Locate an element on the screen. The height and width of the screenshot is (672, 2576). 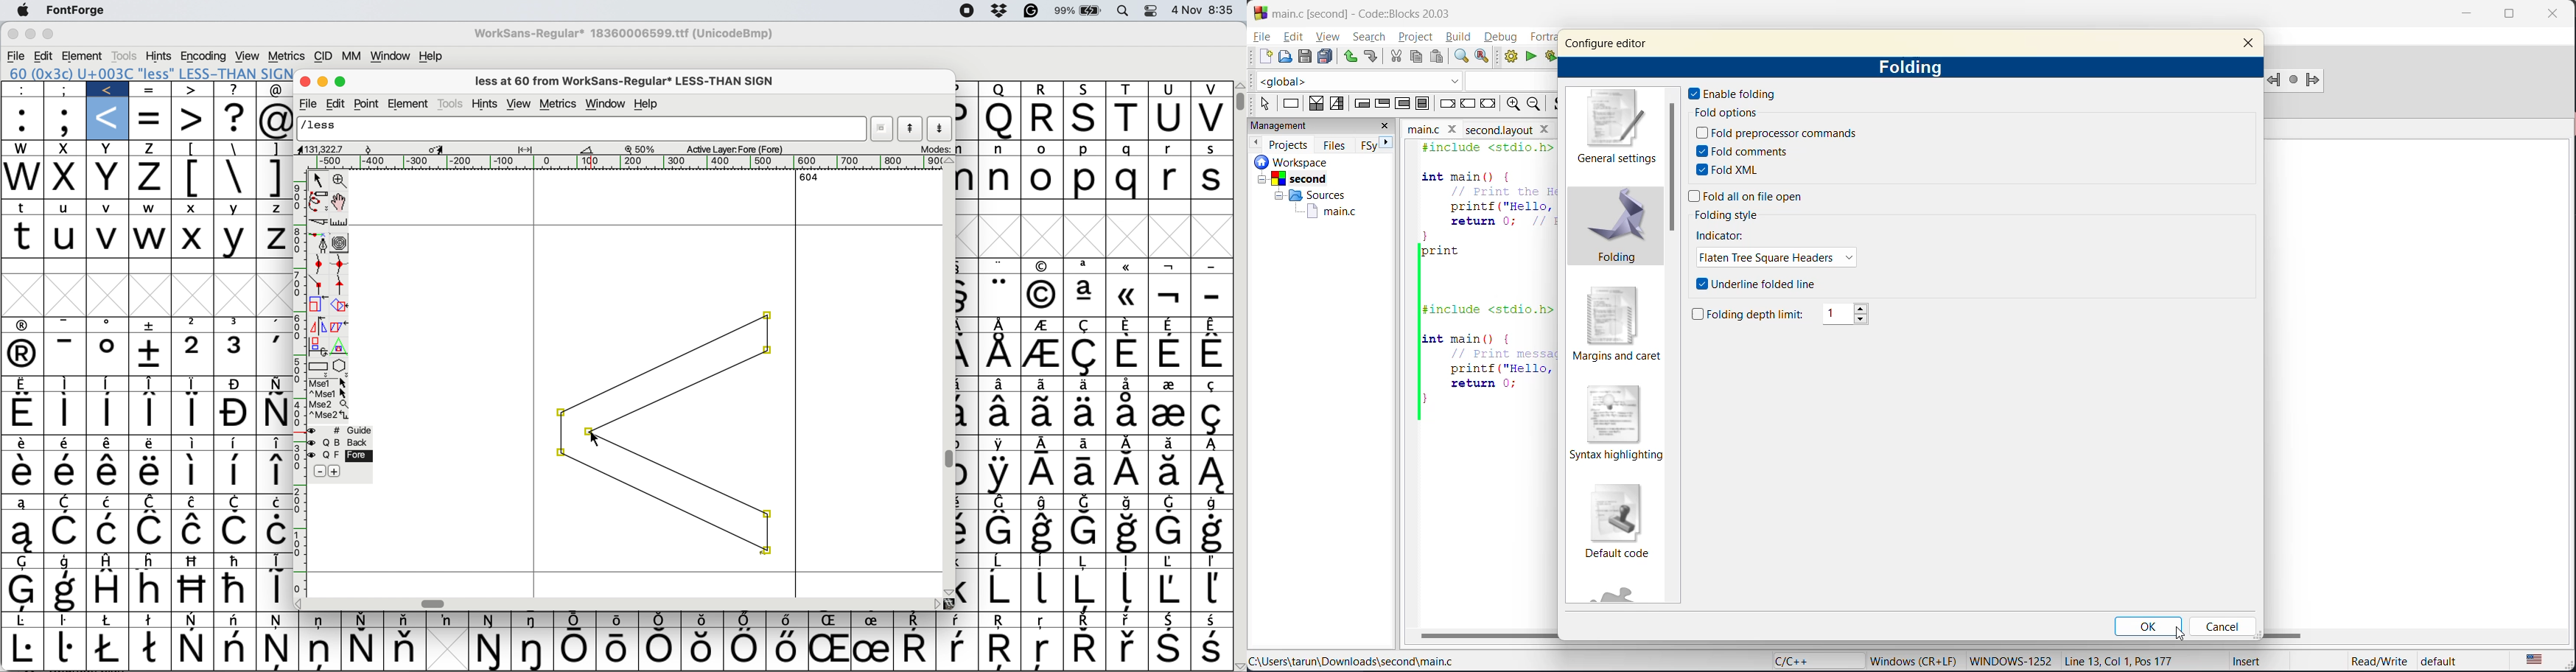
view is located at coordinates (248, 55).